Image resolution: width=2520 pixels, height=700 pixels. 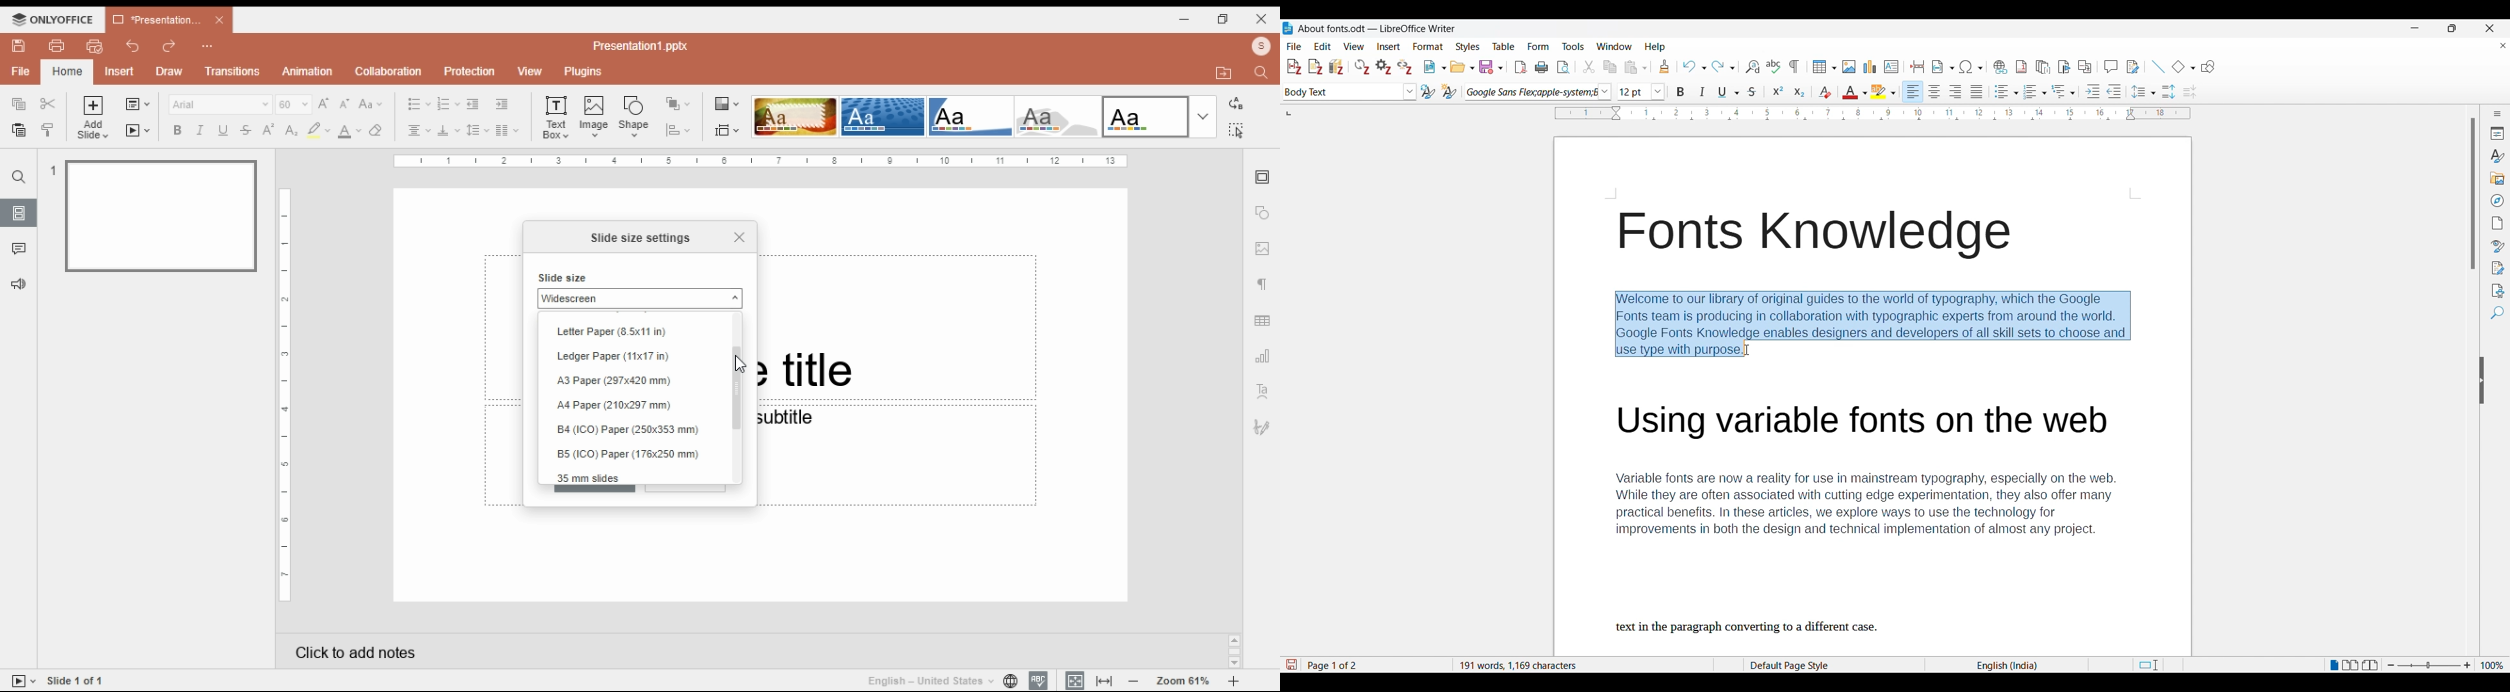 I want to click on Unlink citations, so click(x=1404, y=67).